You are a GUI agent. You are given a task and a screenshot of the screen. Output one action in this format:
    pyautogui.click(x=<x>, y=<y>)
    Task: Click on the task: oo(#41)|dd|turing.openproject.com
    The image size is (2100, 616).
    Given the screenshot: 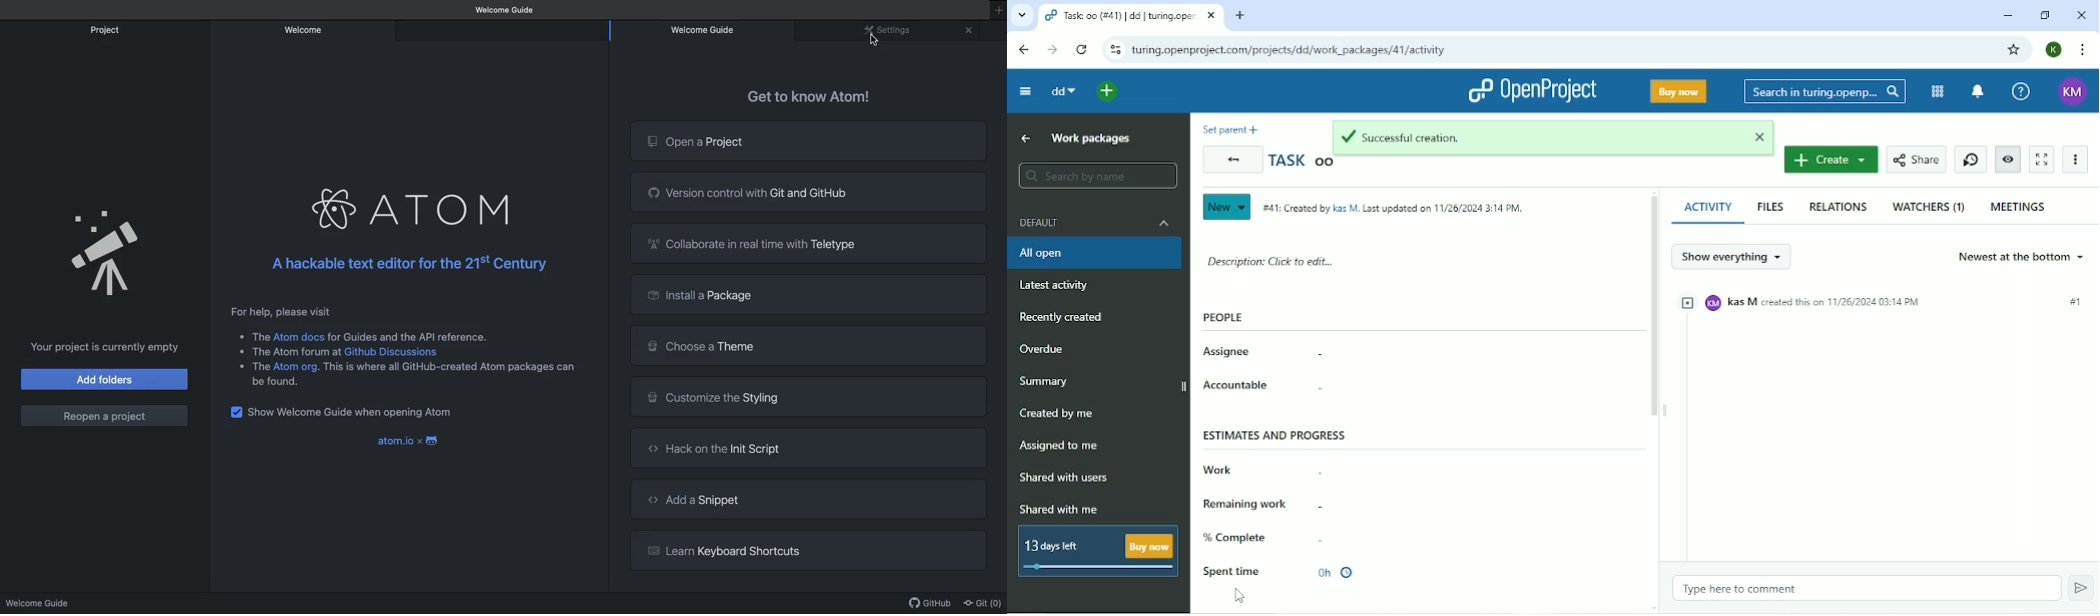 What is the action you would take?
    pyautogui.click(x=1118, y=17)
    